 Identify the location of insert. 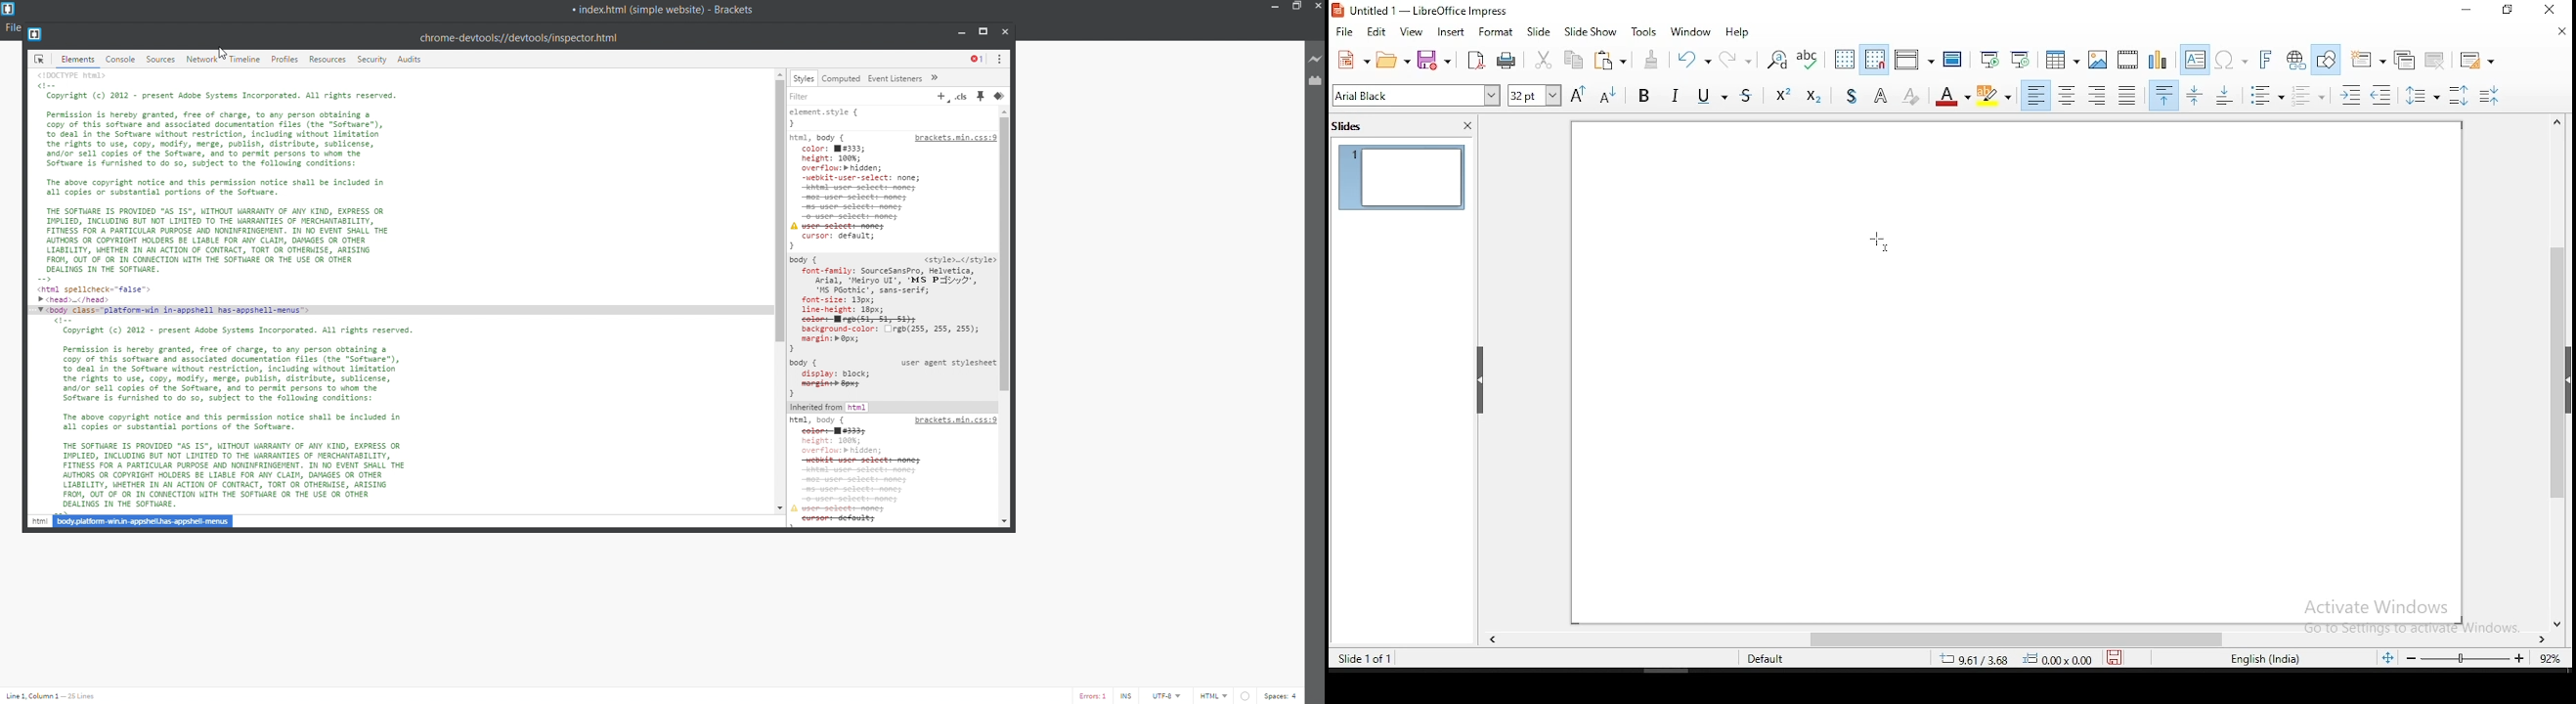
(1450, 33).